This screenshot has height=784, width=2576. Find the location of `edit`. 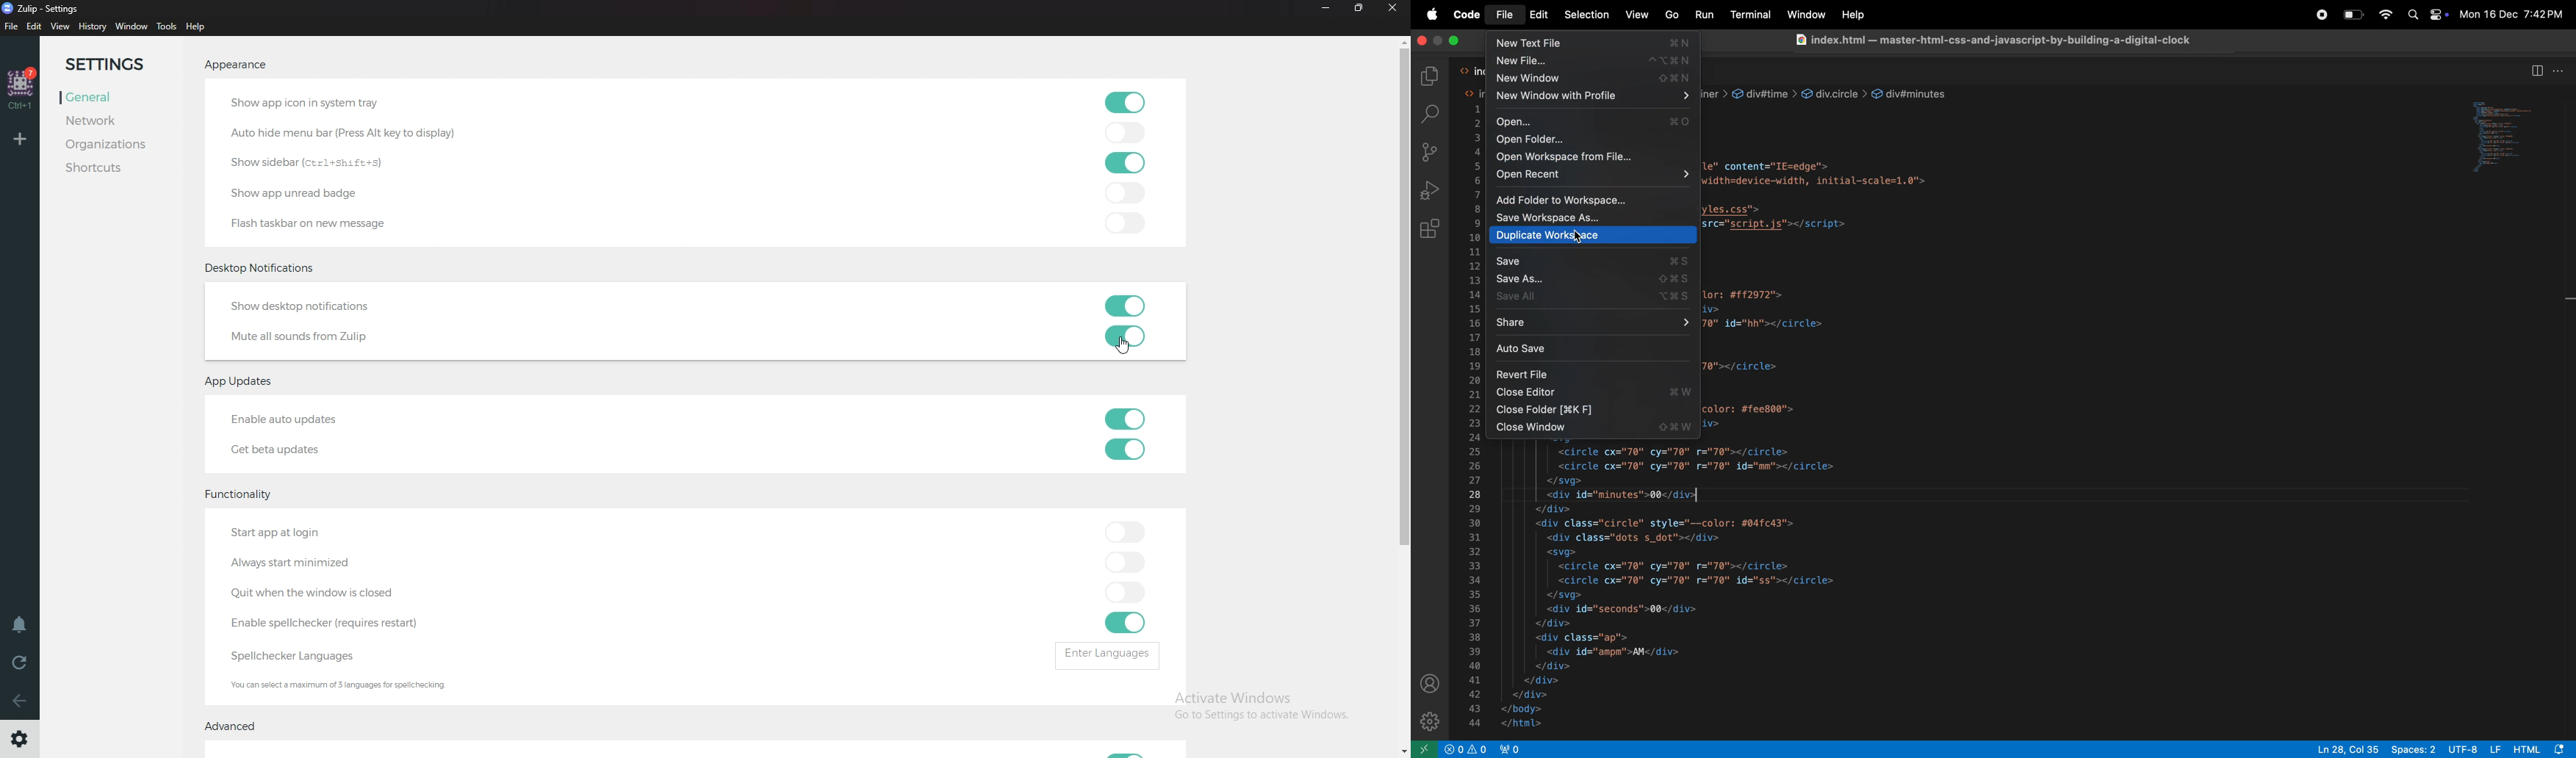

edit is located at coordinates (36, 26).